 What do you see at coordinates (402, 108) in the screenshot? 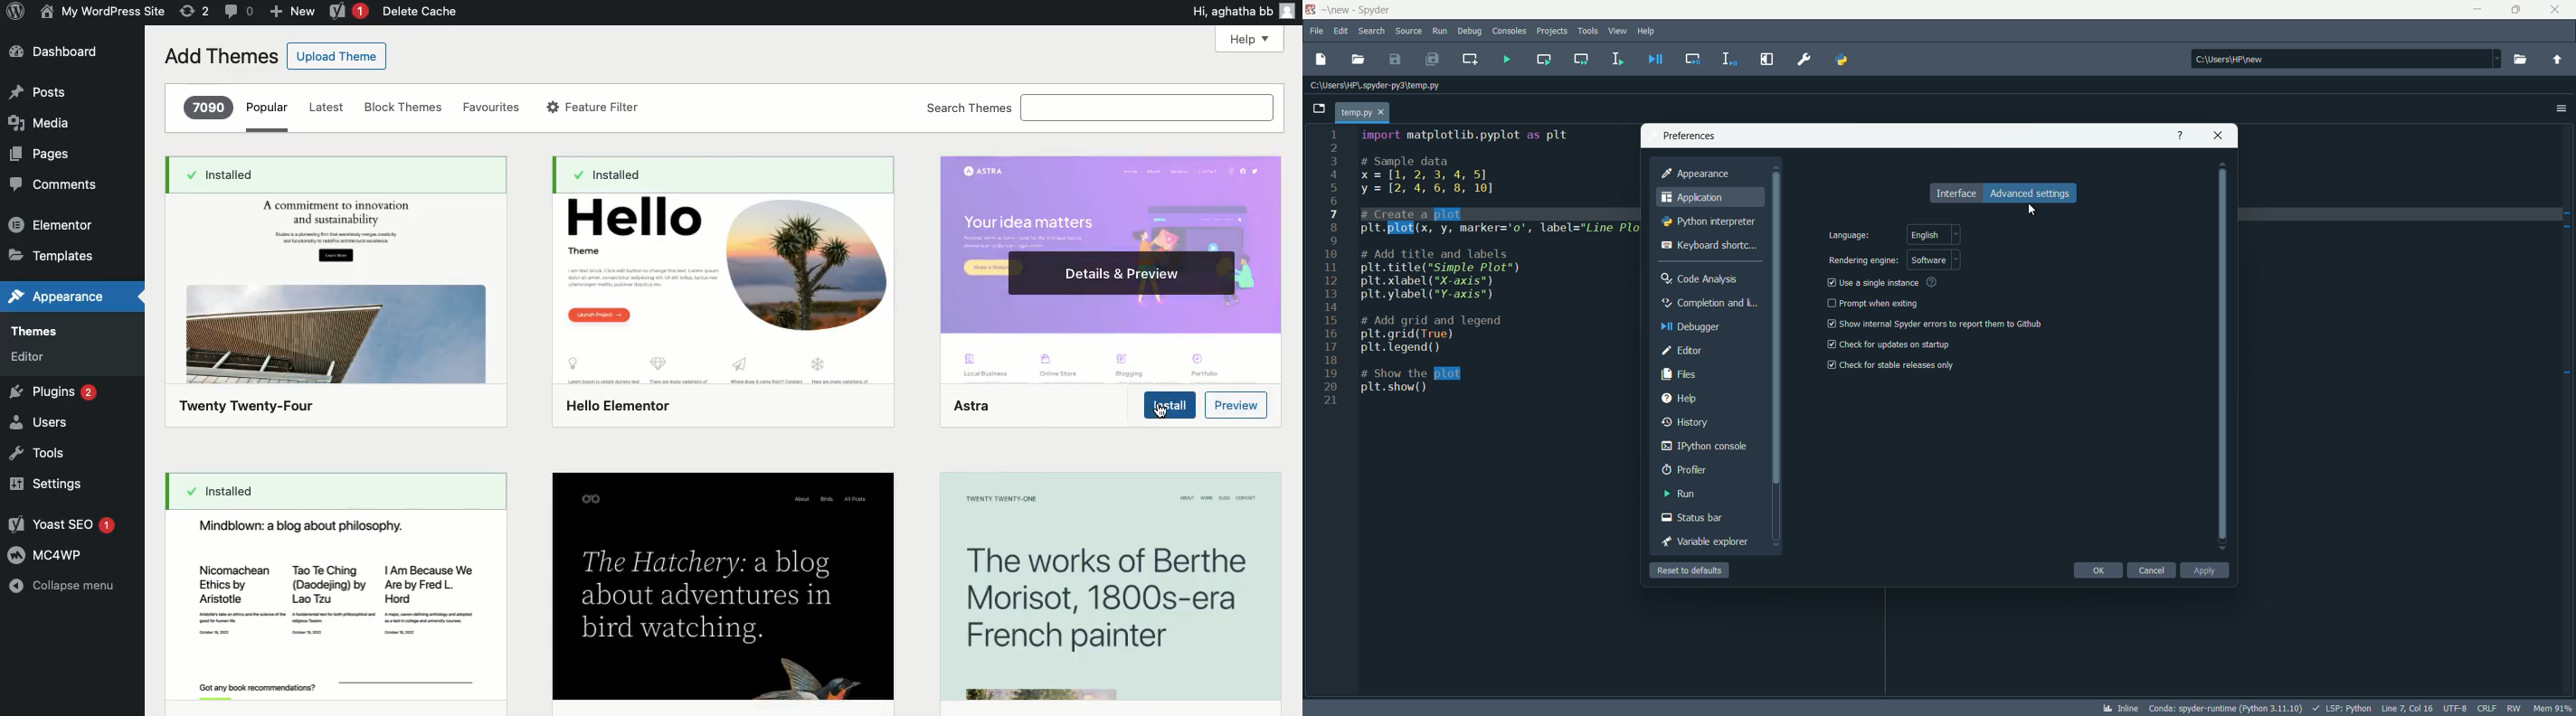
I see `Block themes` at bounding box center [402, 108].